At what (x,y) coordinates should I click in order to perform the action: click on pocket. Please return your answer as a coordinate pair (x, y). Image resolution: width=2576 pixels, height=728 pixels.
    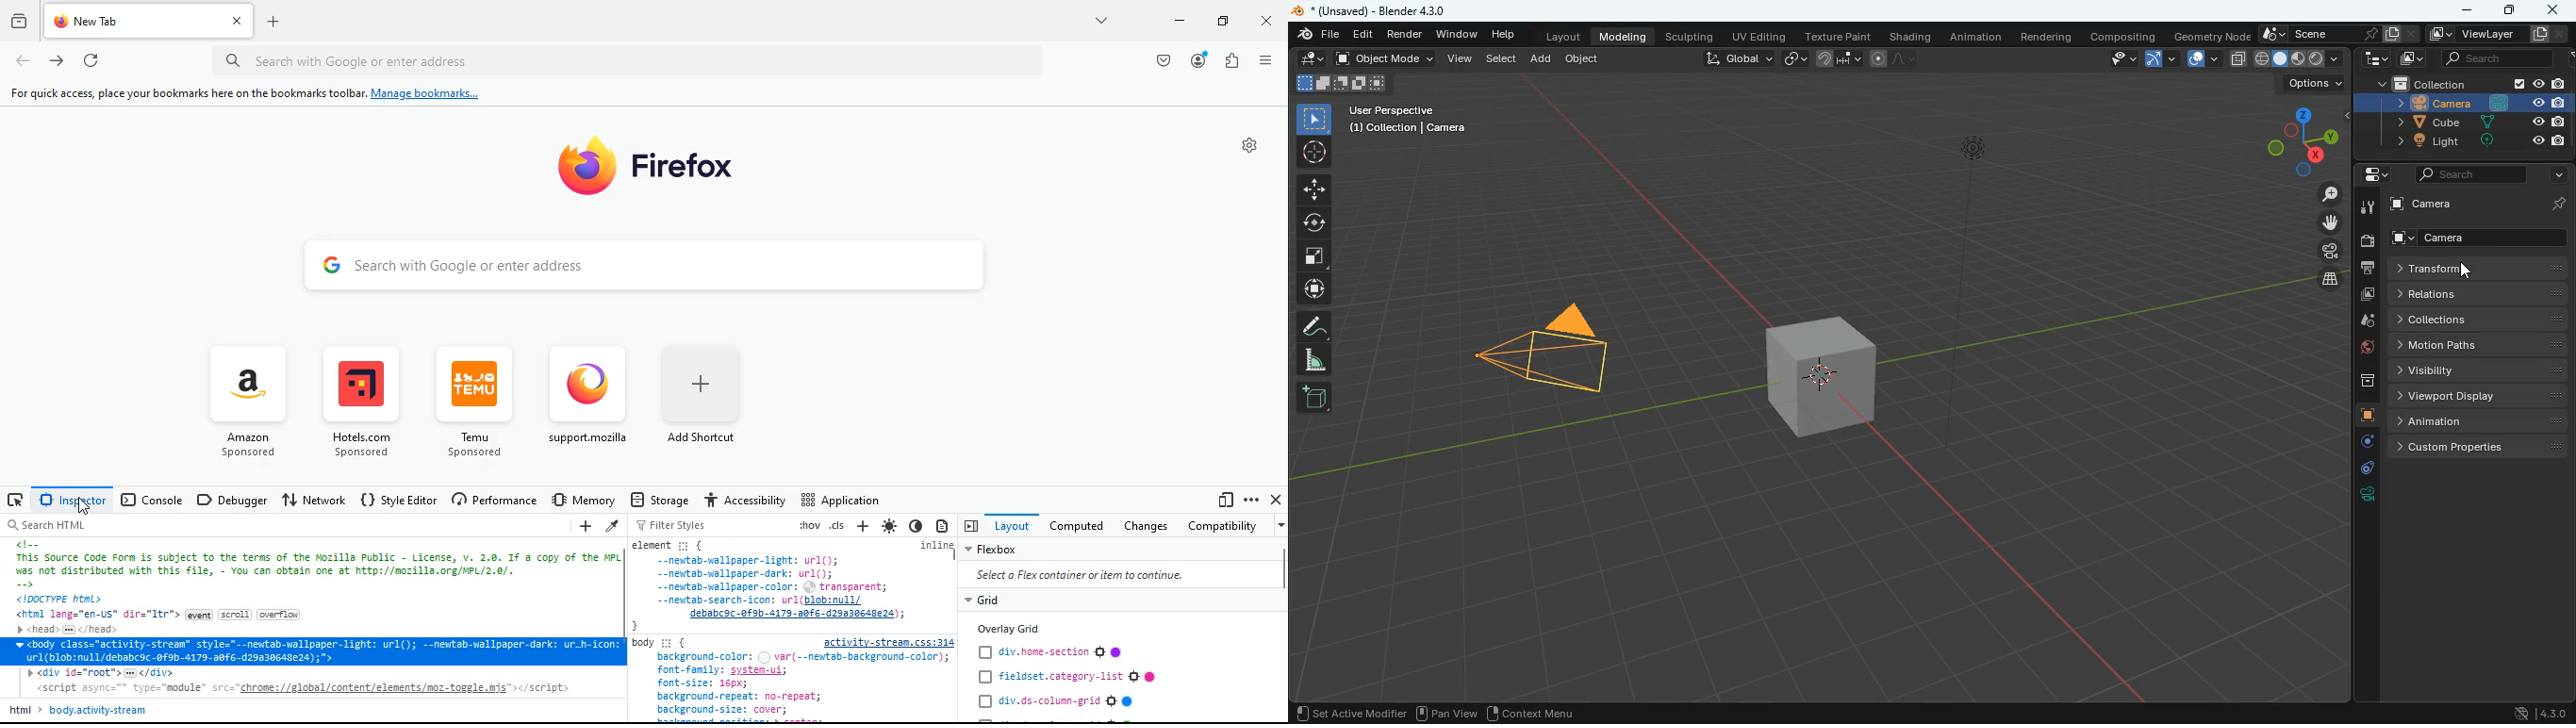
    Looking at the image, I should click on (1160, 60).